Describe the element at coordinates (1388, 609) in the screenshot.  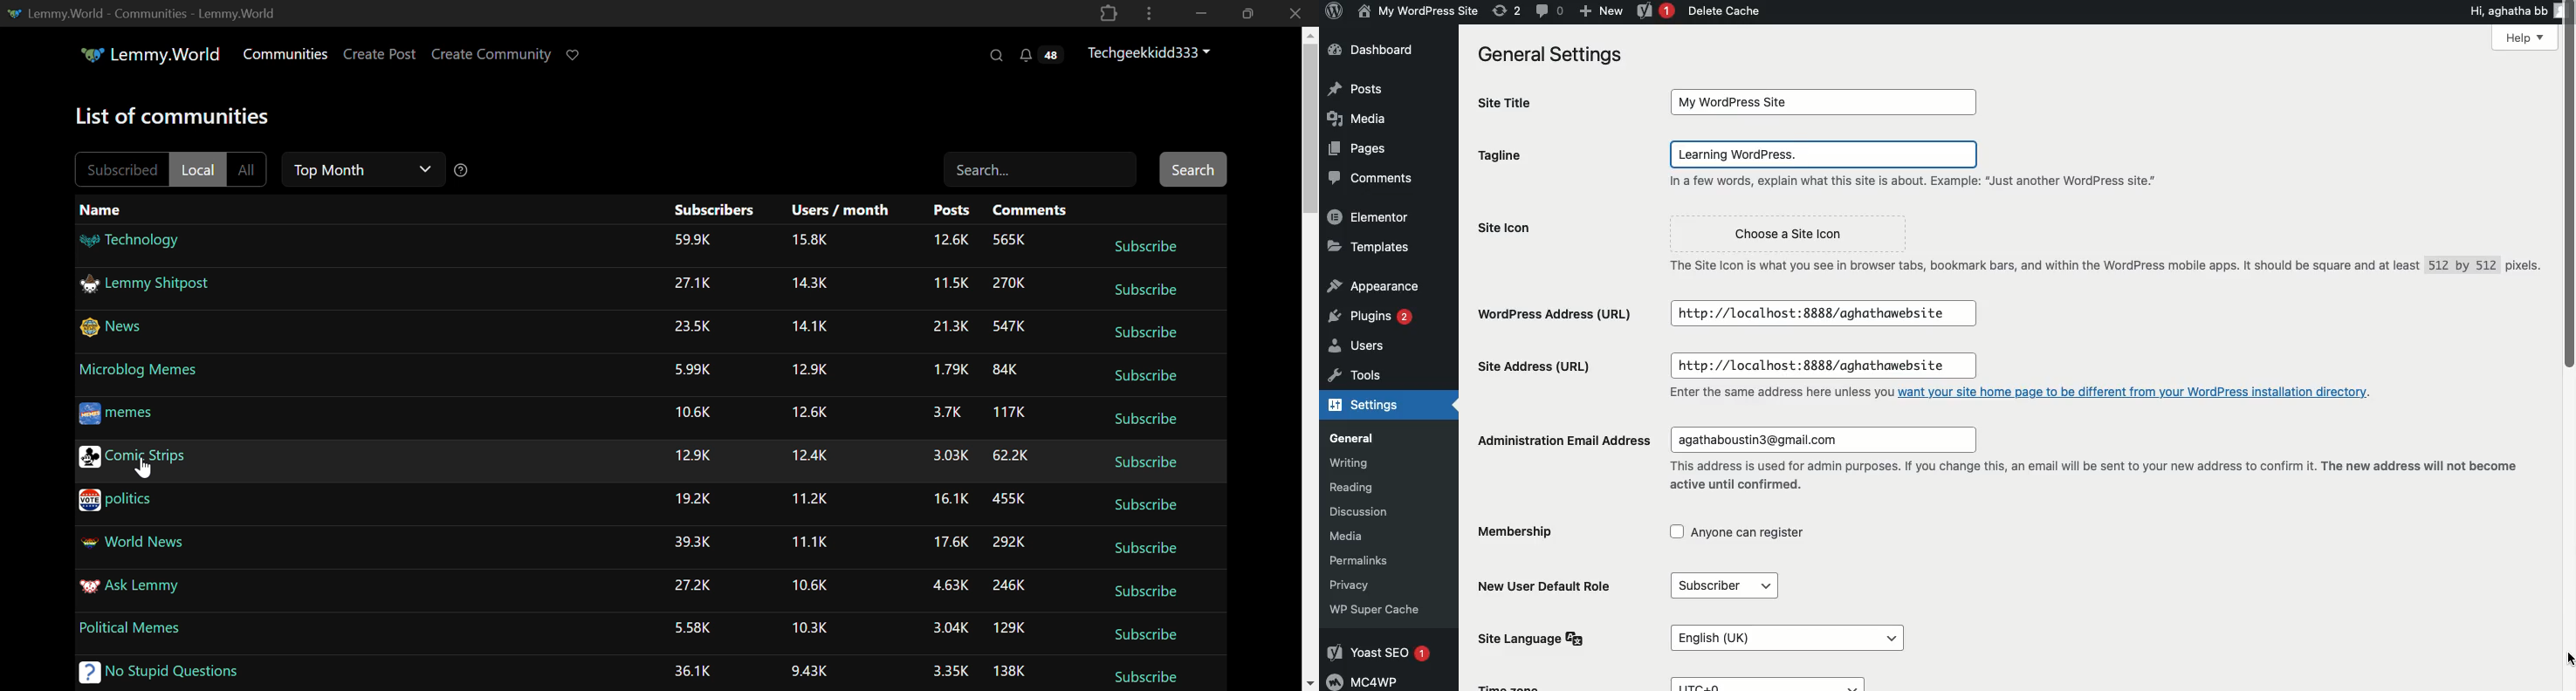
I see `WP Super Cache` at that location.